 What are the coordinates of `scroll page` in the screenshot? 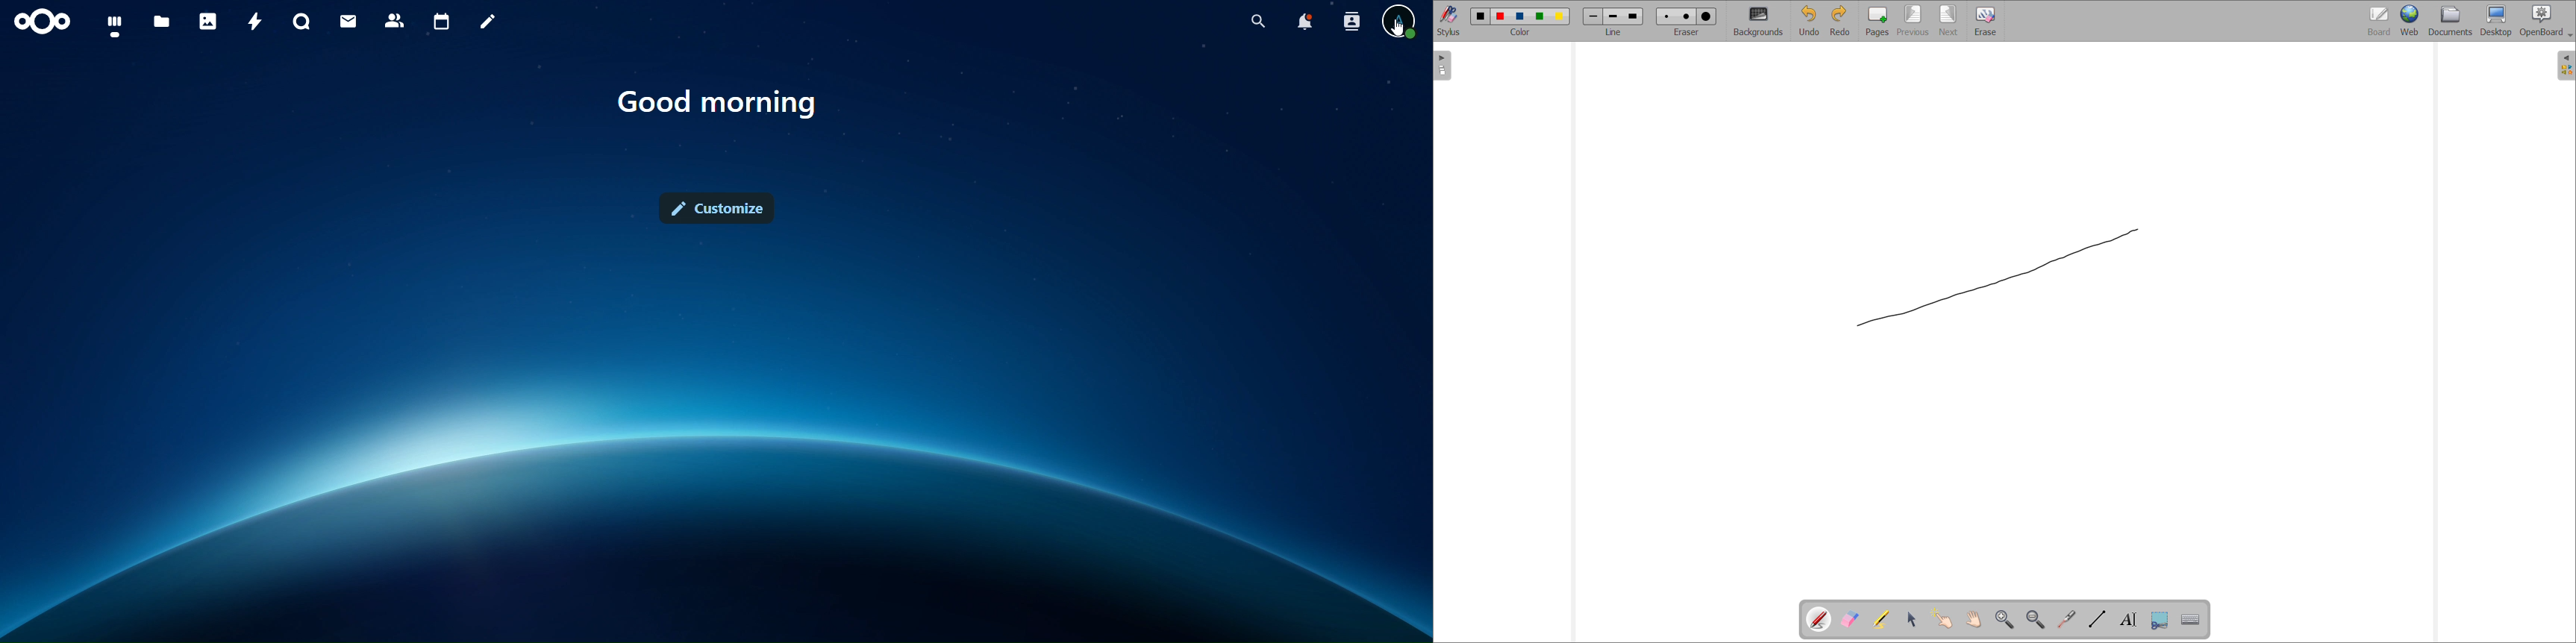 It's located at (1974, 619).